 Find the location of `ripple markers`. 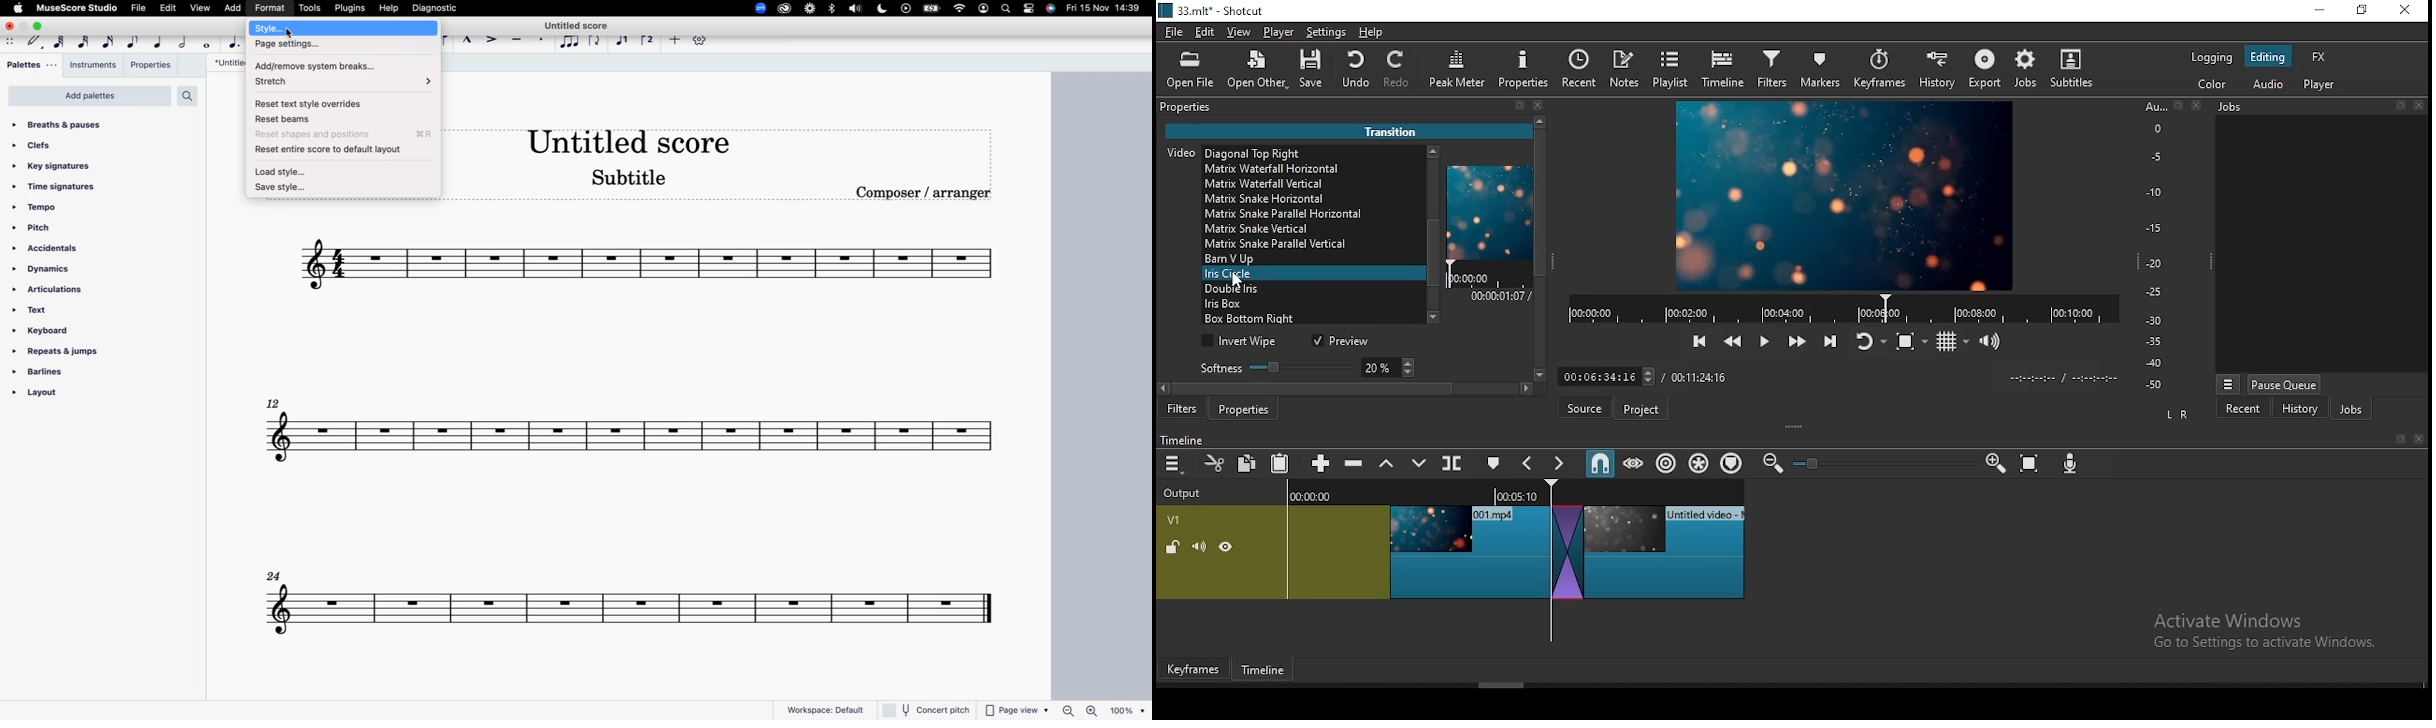

ripple markers is located at coordinates (1731, 463).